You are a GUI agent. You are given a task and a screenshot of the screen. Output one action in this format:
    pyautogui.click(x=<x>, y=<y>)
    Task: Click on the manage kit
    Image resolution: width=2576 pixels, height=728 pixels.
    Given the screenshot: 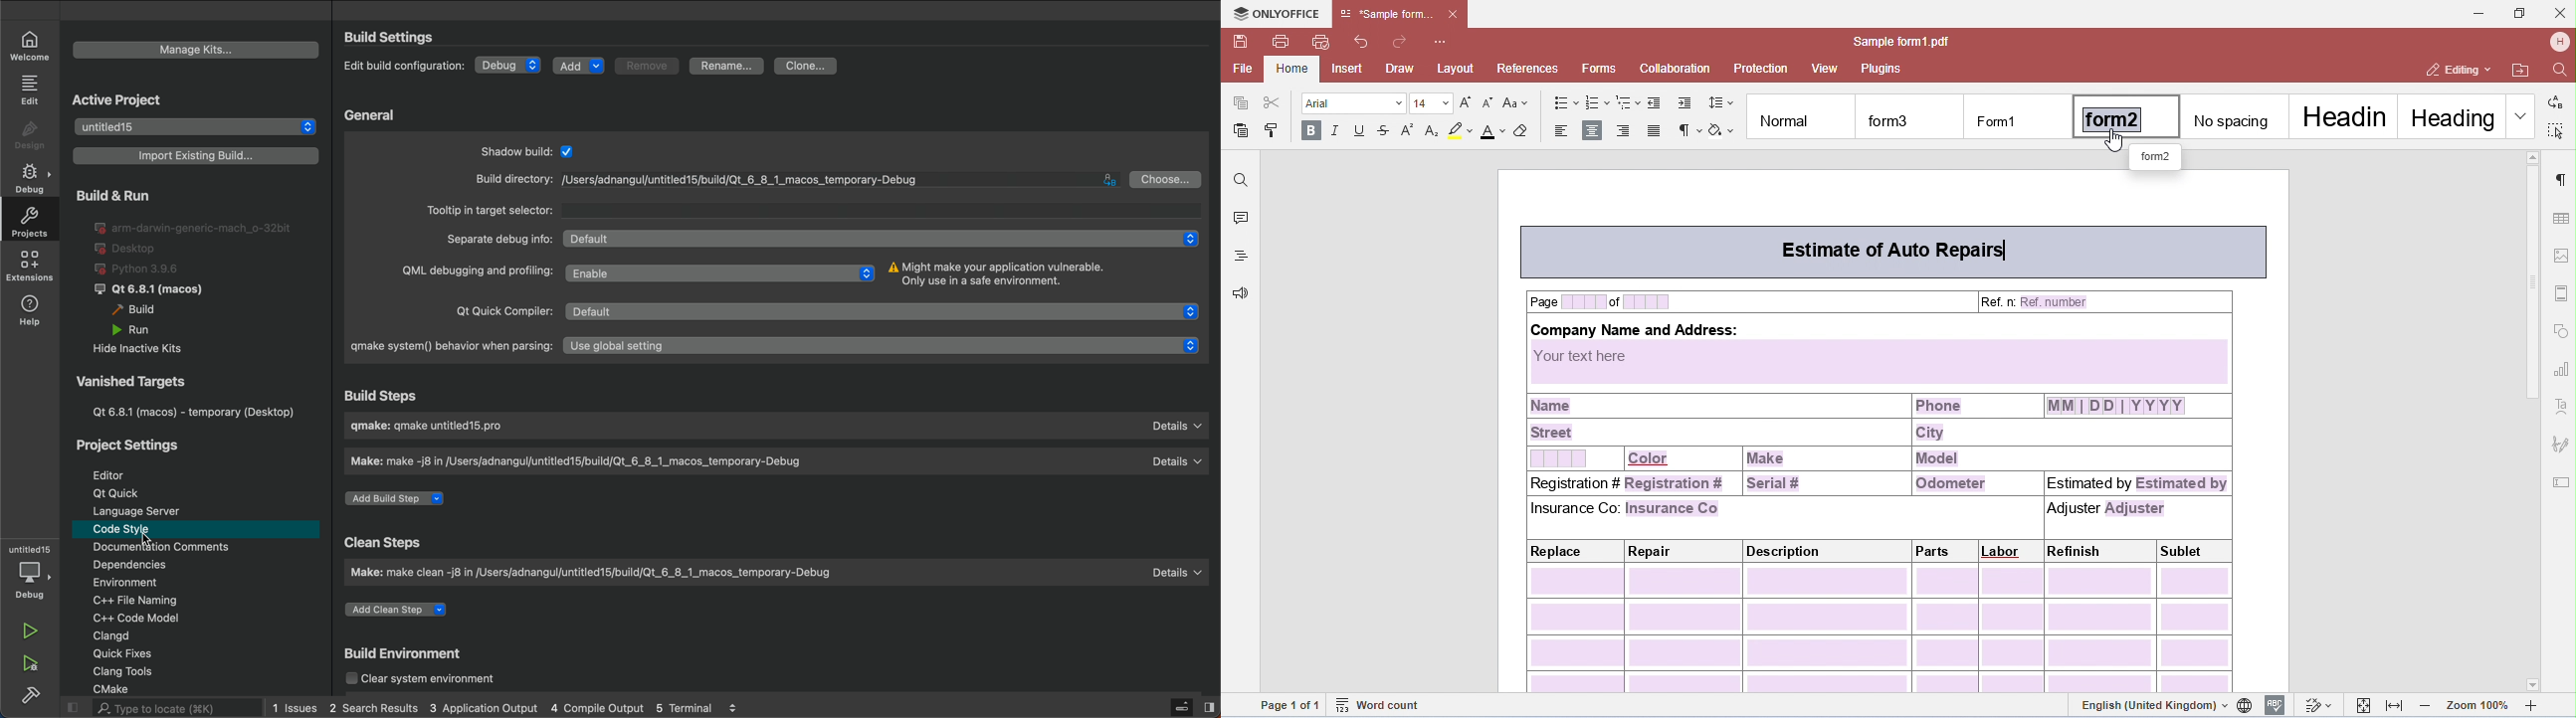 What is the action you would take?
    pyautogui.click(x=196, y=49)
    